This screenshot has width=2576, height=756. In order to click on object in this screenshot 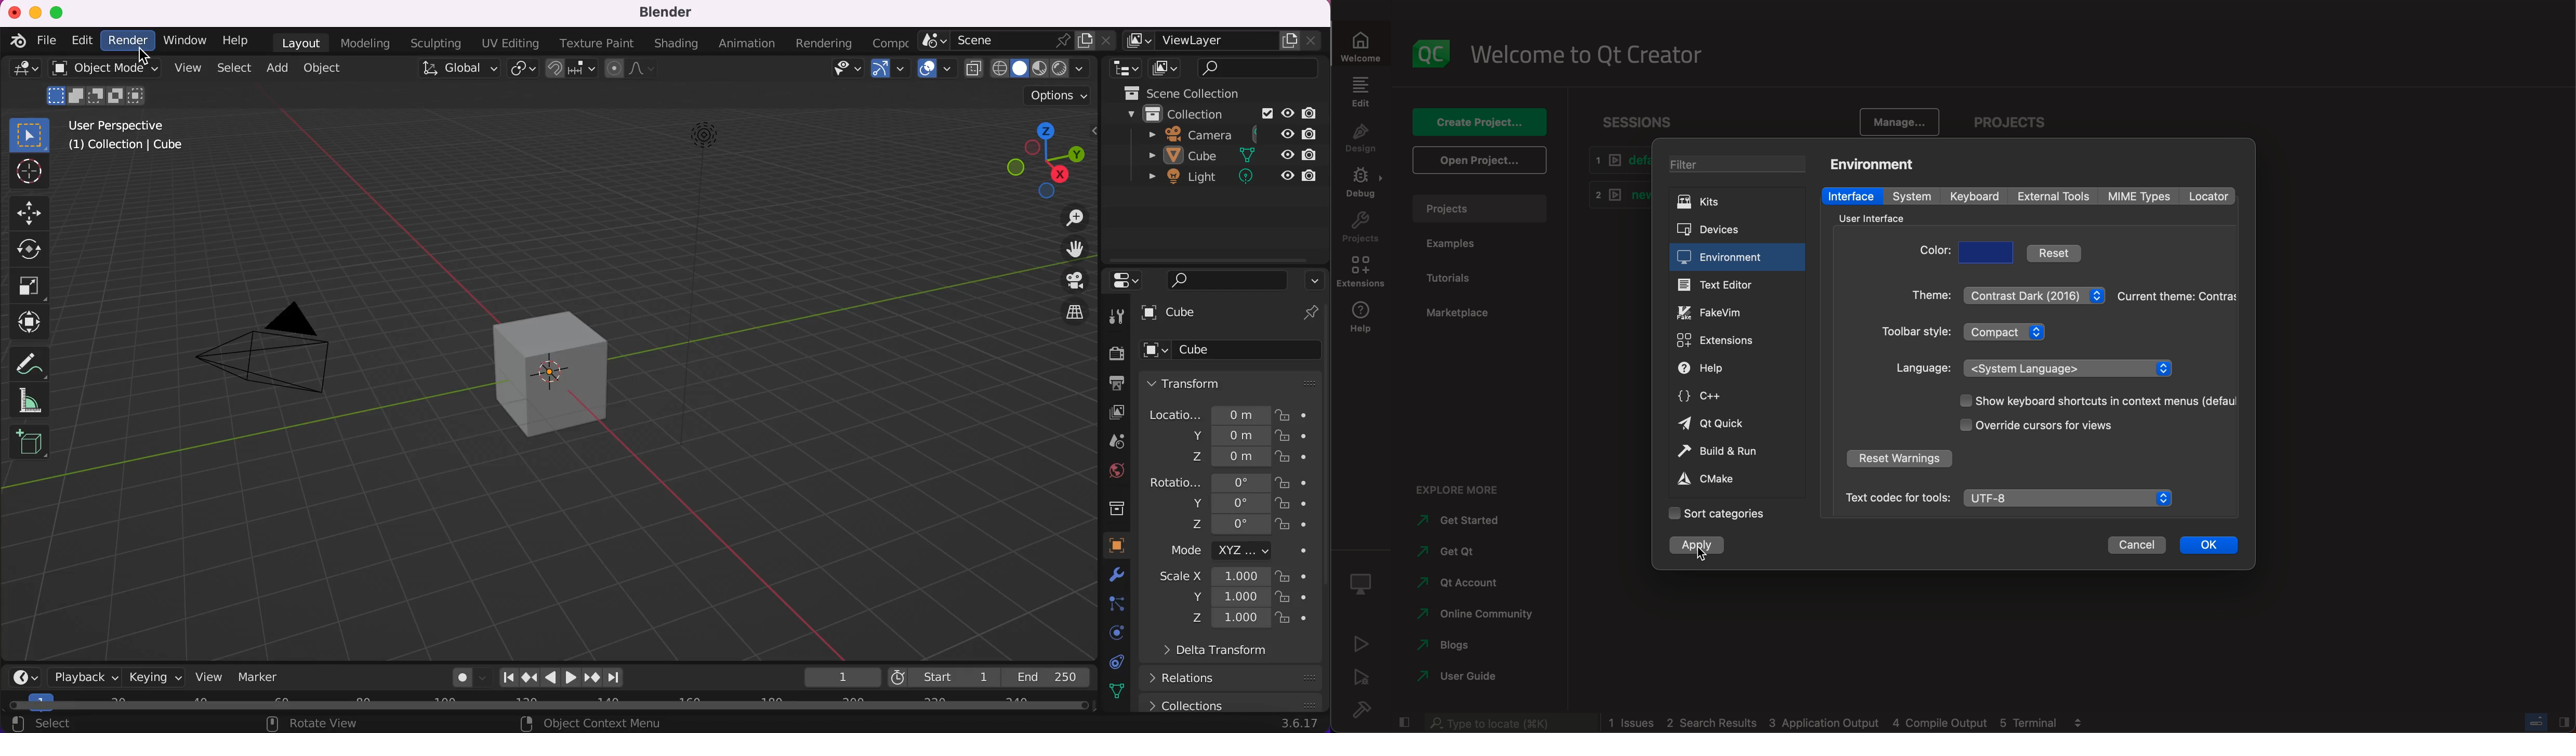, I will do `click(1105, 545)`.